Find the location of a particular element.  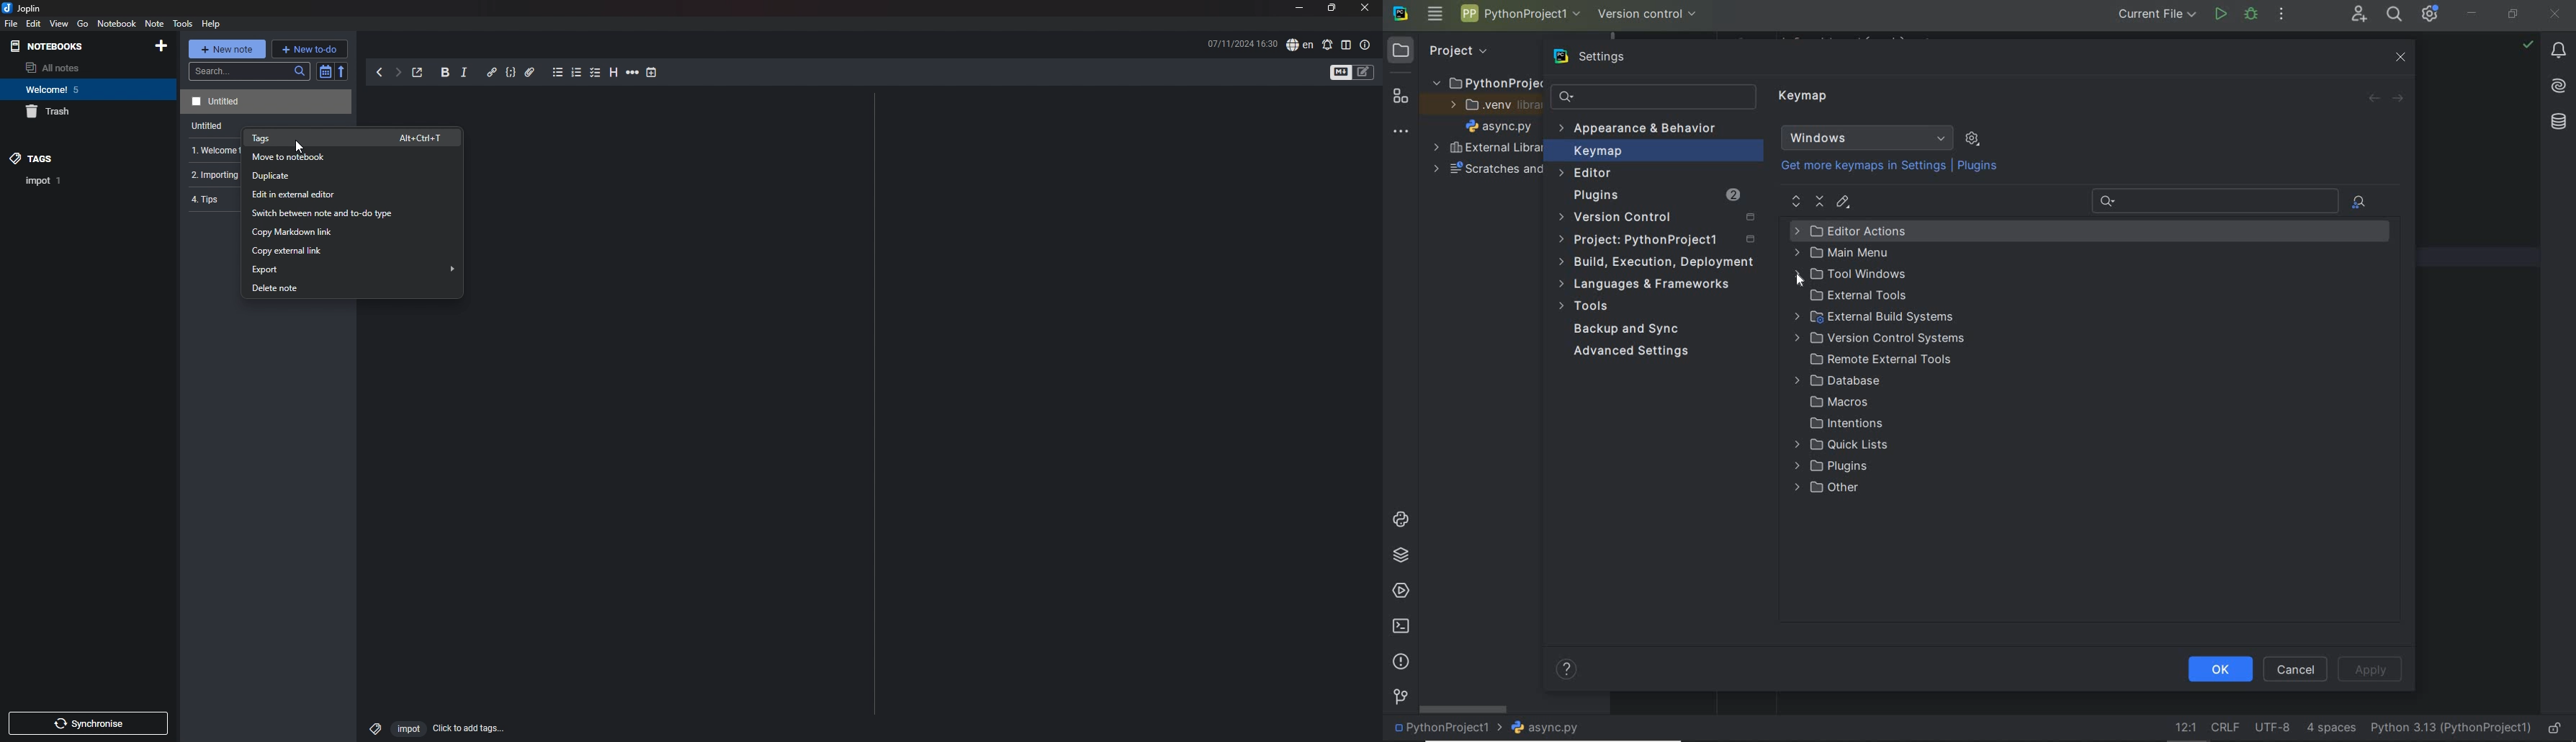

Cursor is located at coordinates (300, 147).